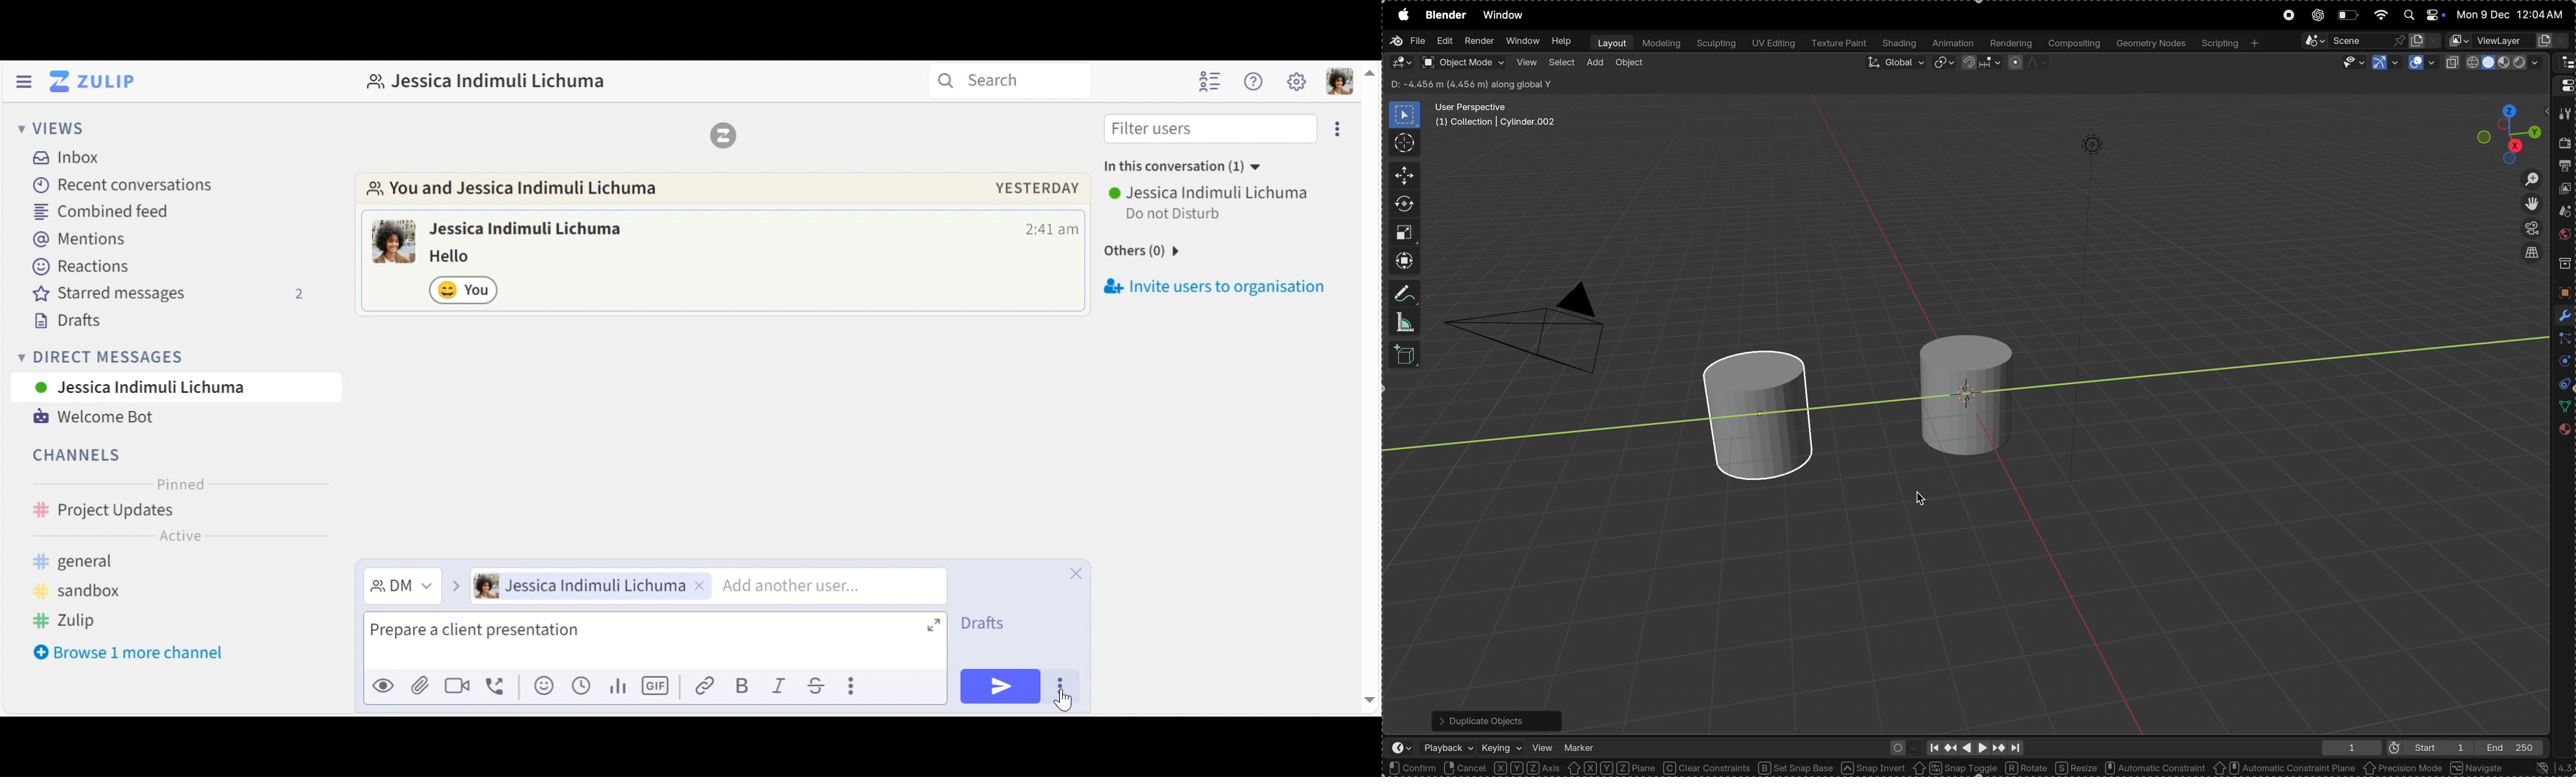 The height and width of the screenshot is (784, 2576). I want to click on view layer, so click(2566, 191).